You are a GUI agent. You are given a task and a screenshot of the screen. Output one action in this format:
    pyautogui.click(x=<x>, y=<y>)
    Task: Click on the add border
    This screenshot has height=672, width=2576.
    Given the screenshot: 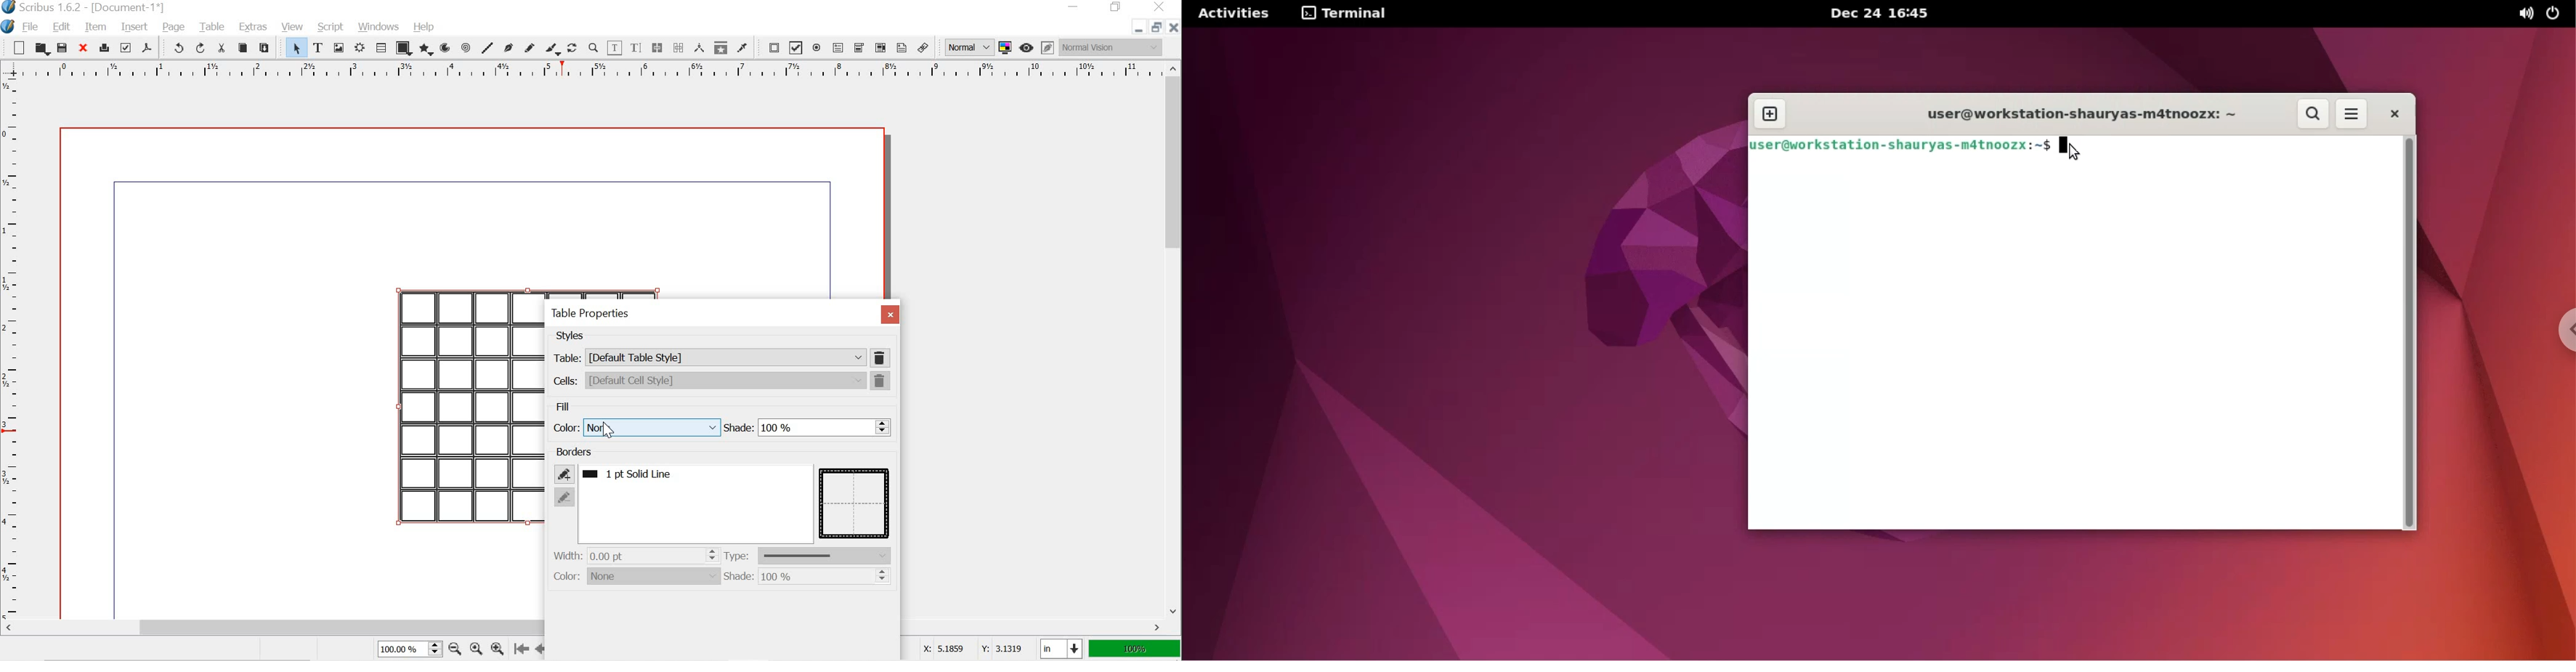 What is the action you would take?
    pyautogui.click(x=564, y=473)
    